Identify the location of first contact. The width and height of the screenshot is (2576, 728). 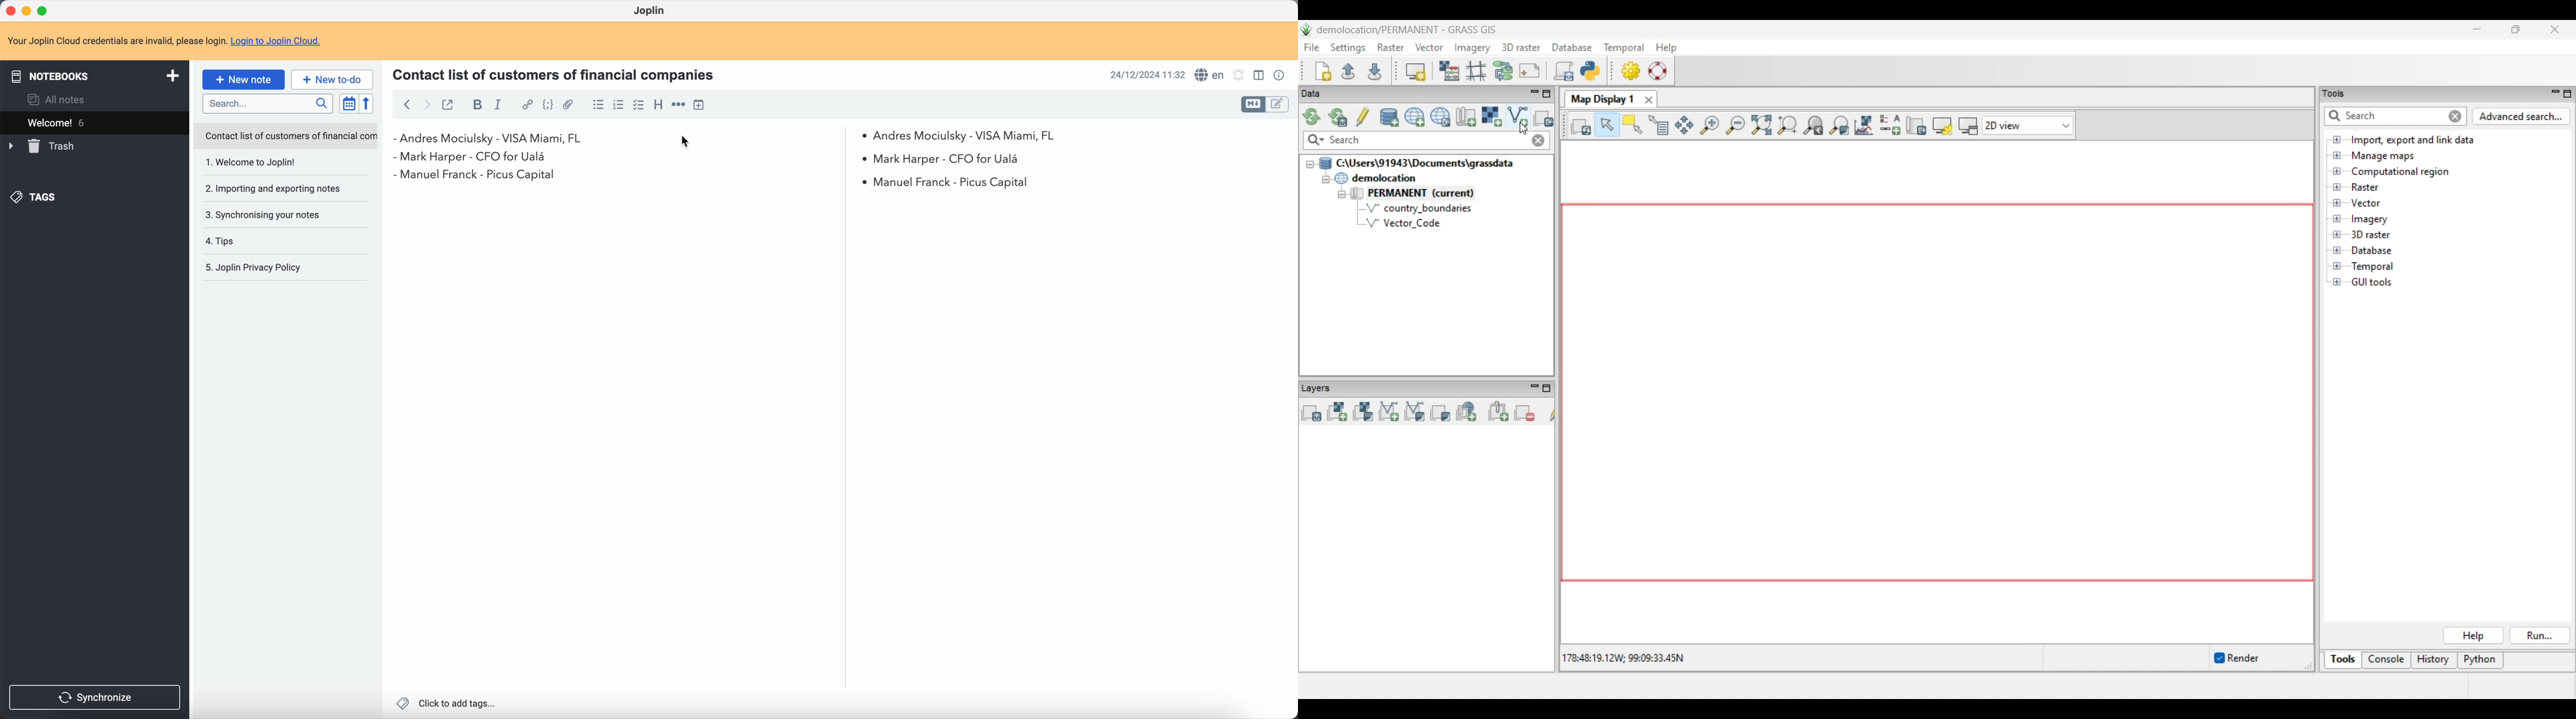
(494, 139).